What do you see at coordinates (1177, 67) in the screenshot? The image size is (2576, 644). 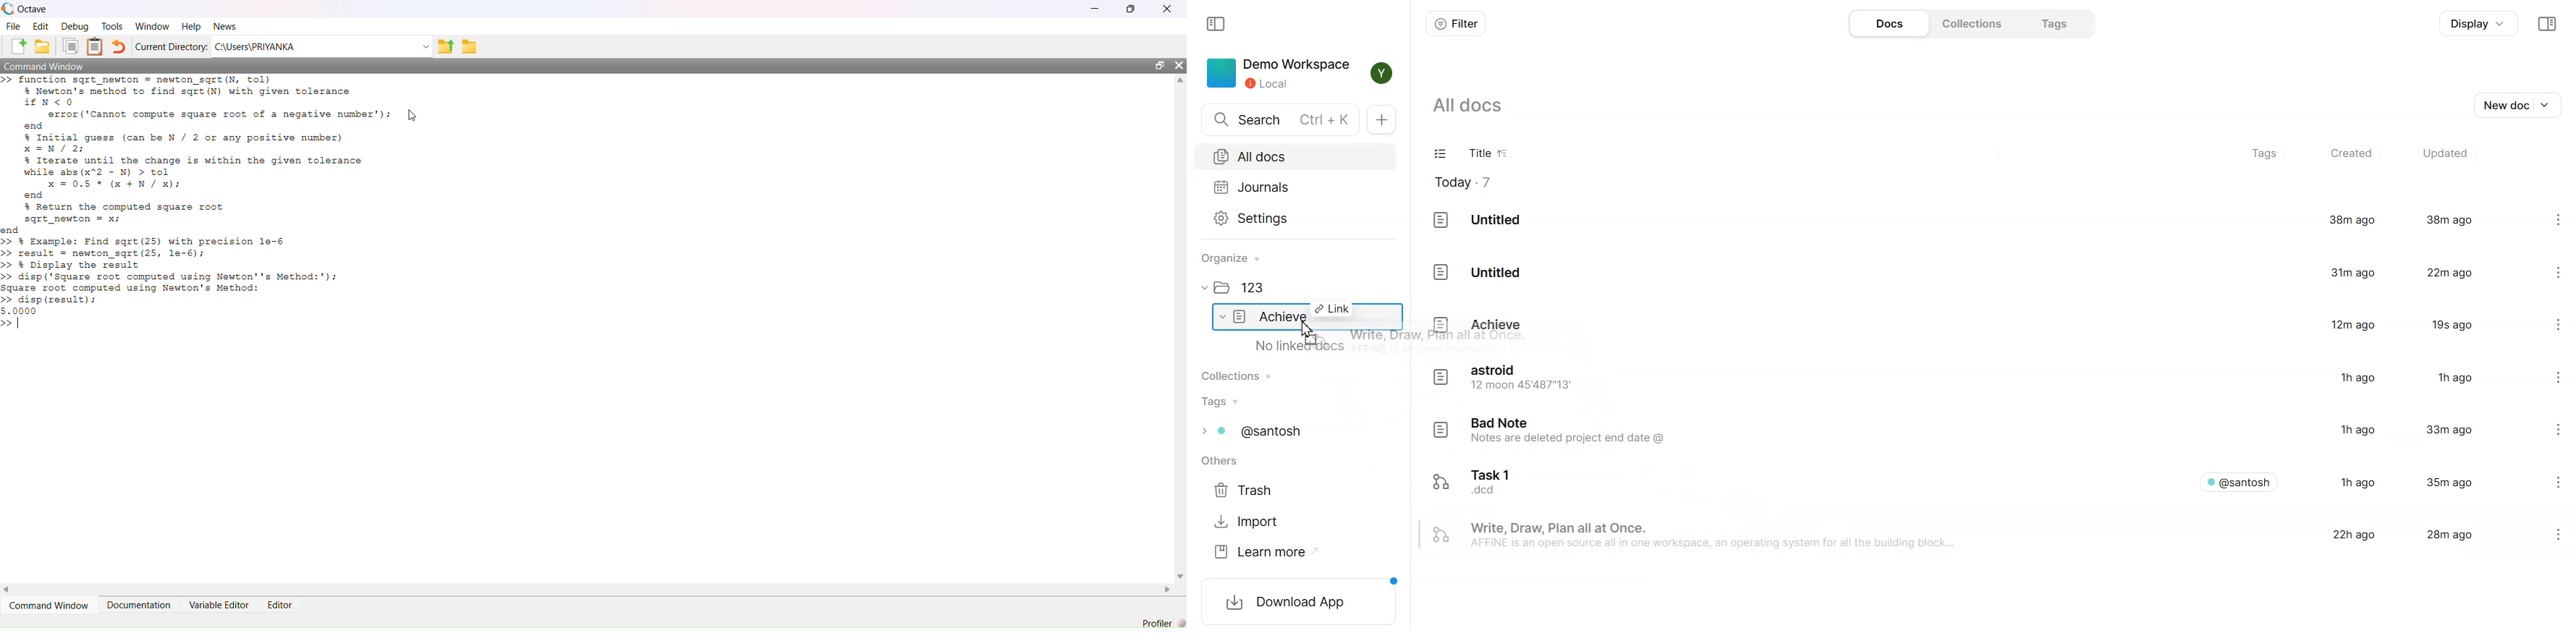 I see `Close` at bounding box center [1177, 67].